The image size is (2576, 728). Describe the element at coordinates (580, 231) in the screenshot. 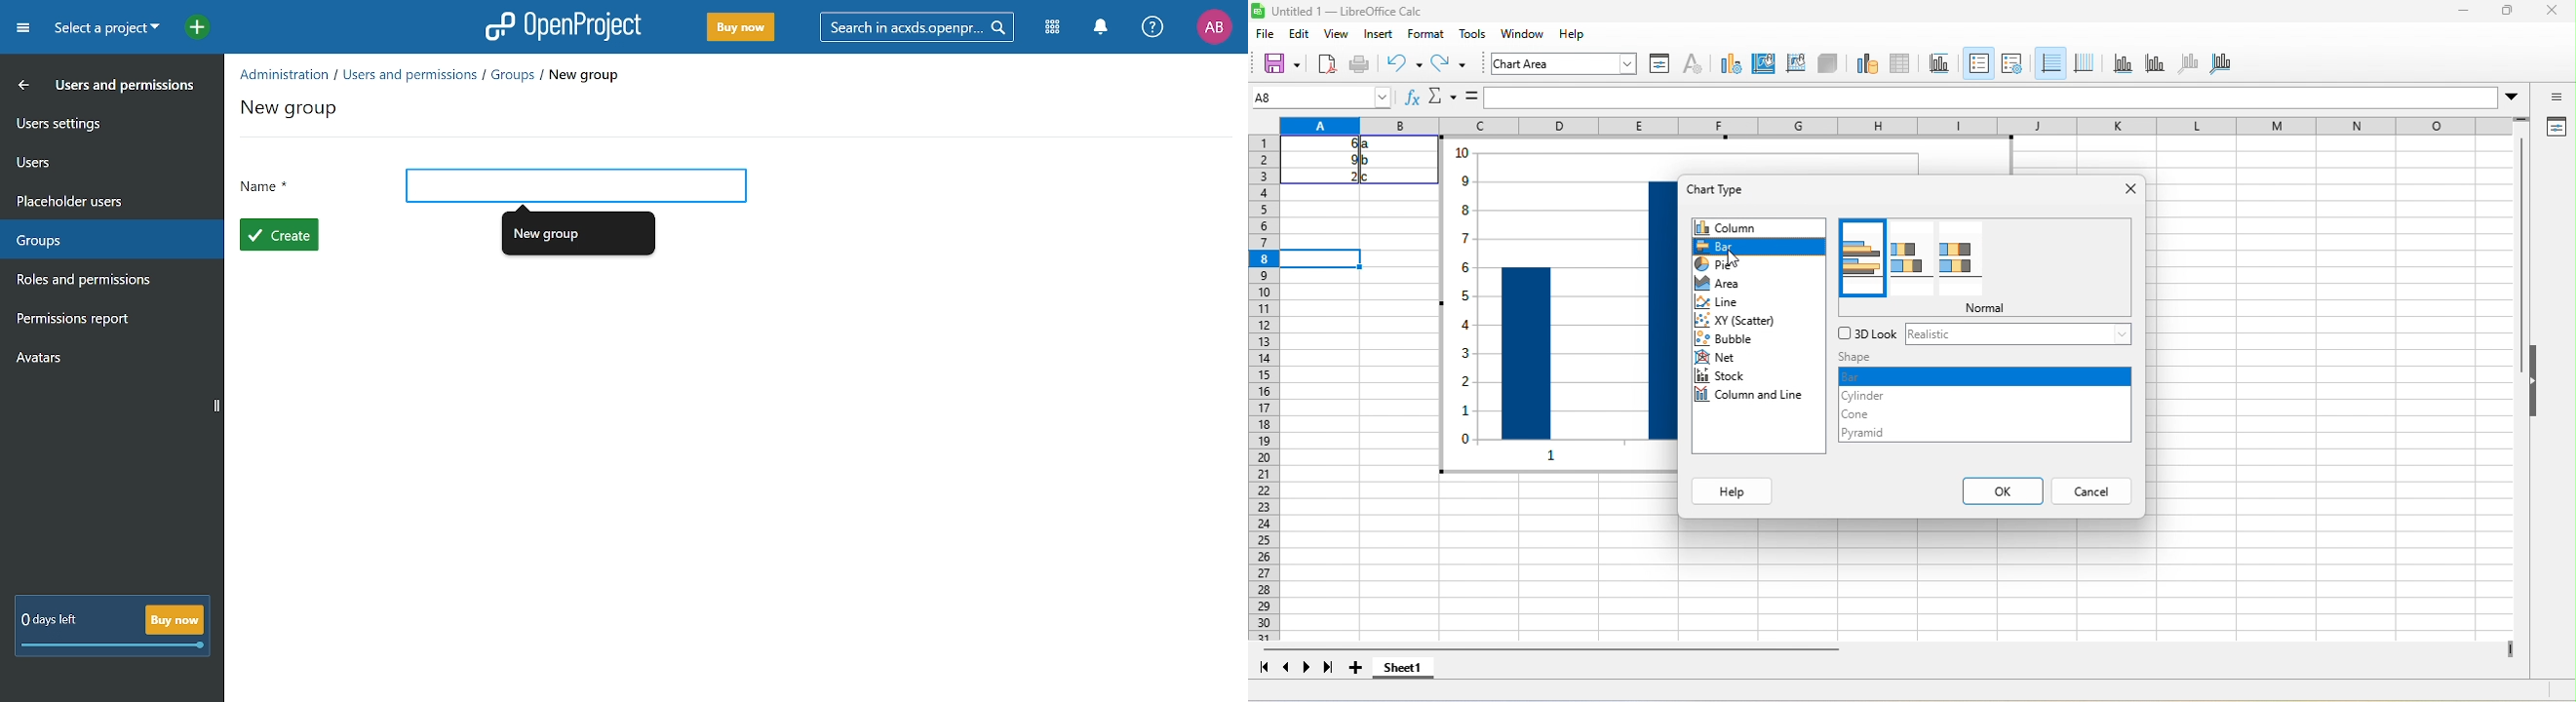

I see `Autofill "New group"` at that location.